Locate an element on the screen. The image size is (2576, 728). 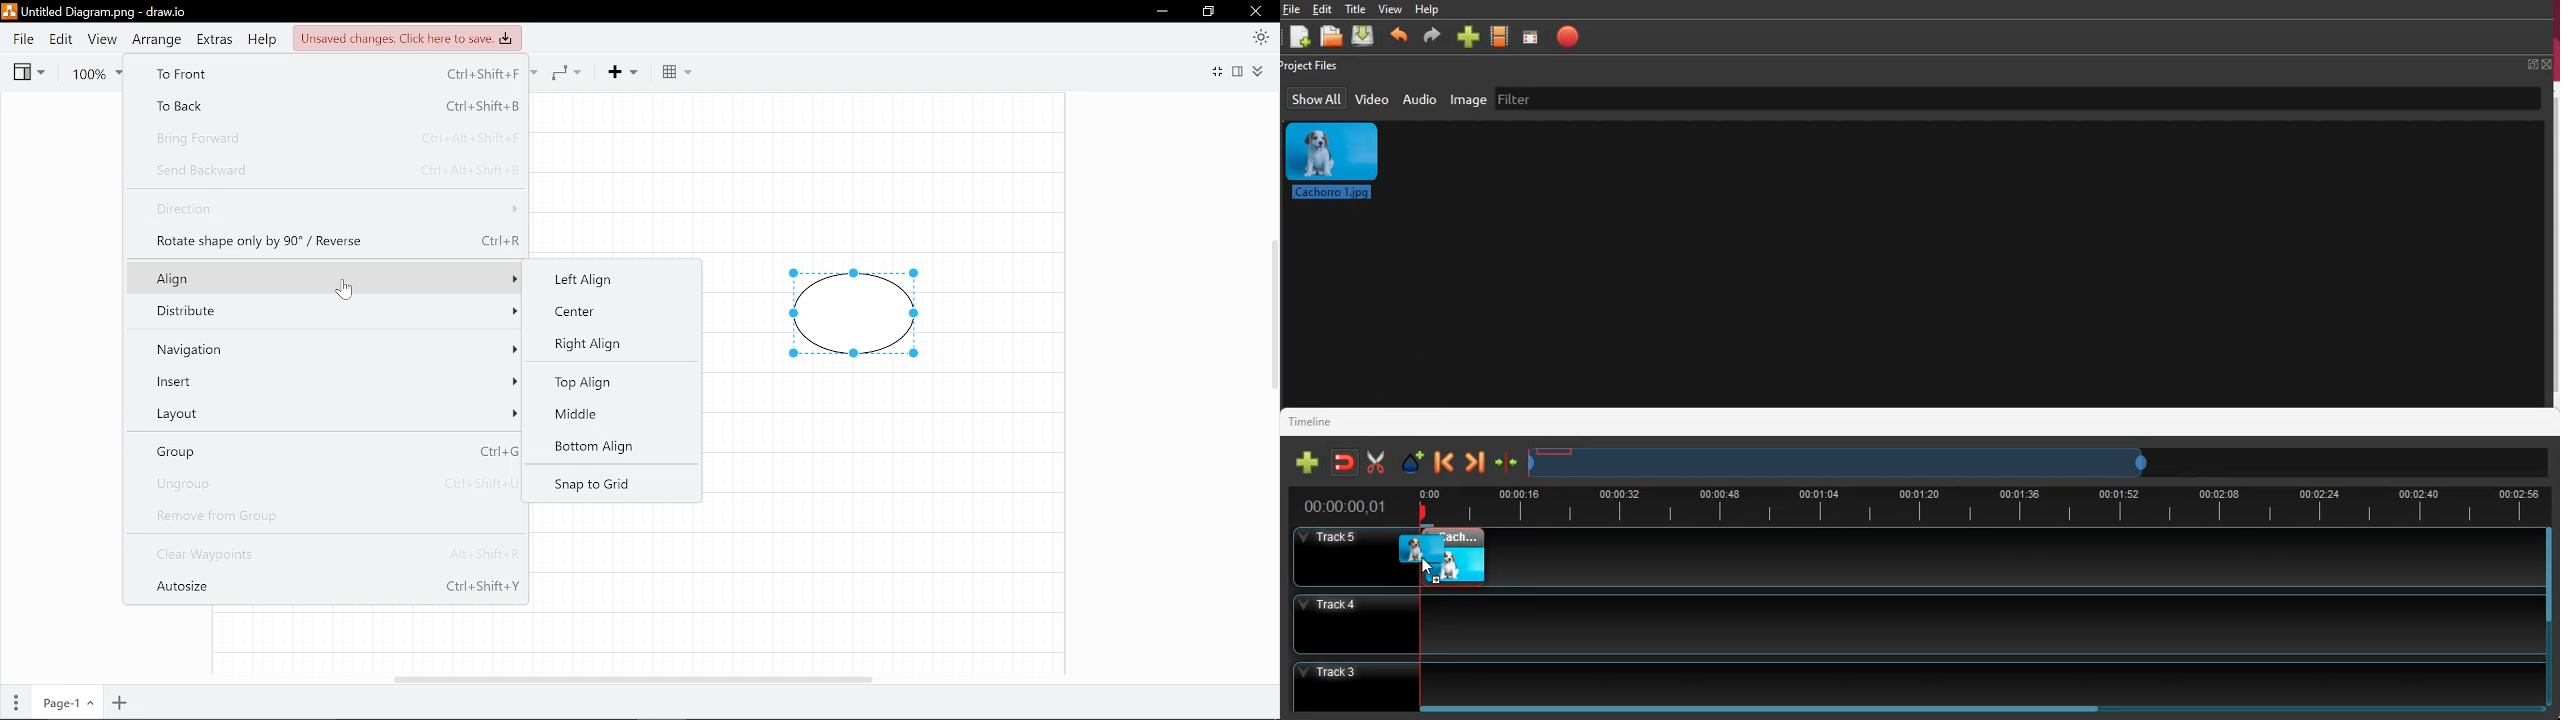
Waypoints is located at coordinates (572, 71).